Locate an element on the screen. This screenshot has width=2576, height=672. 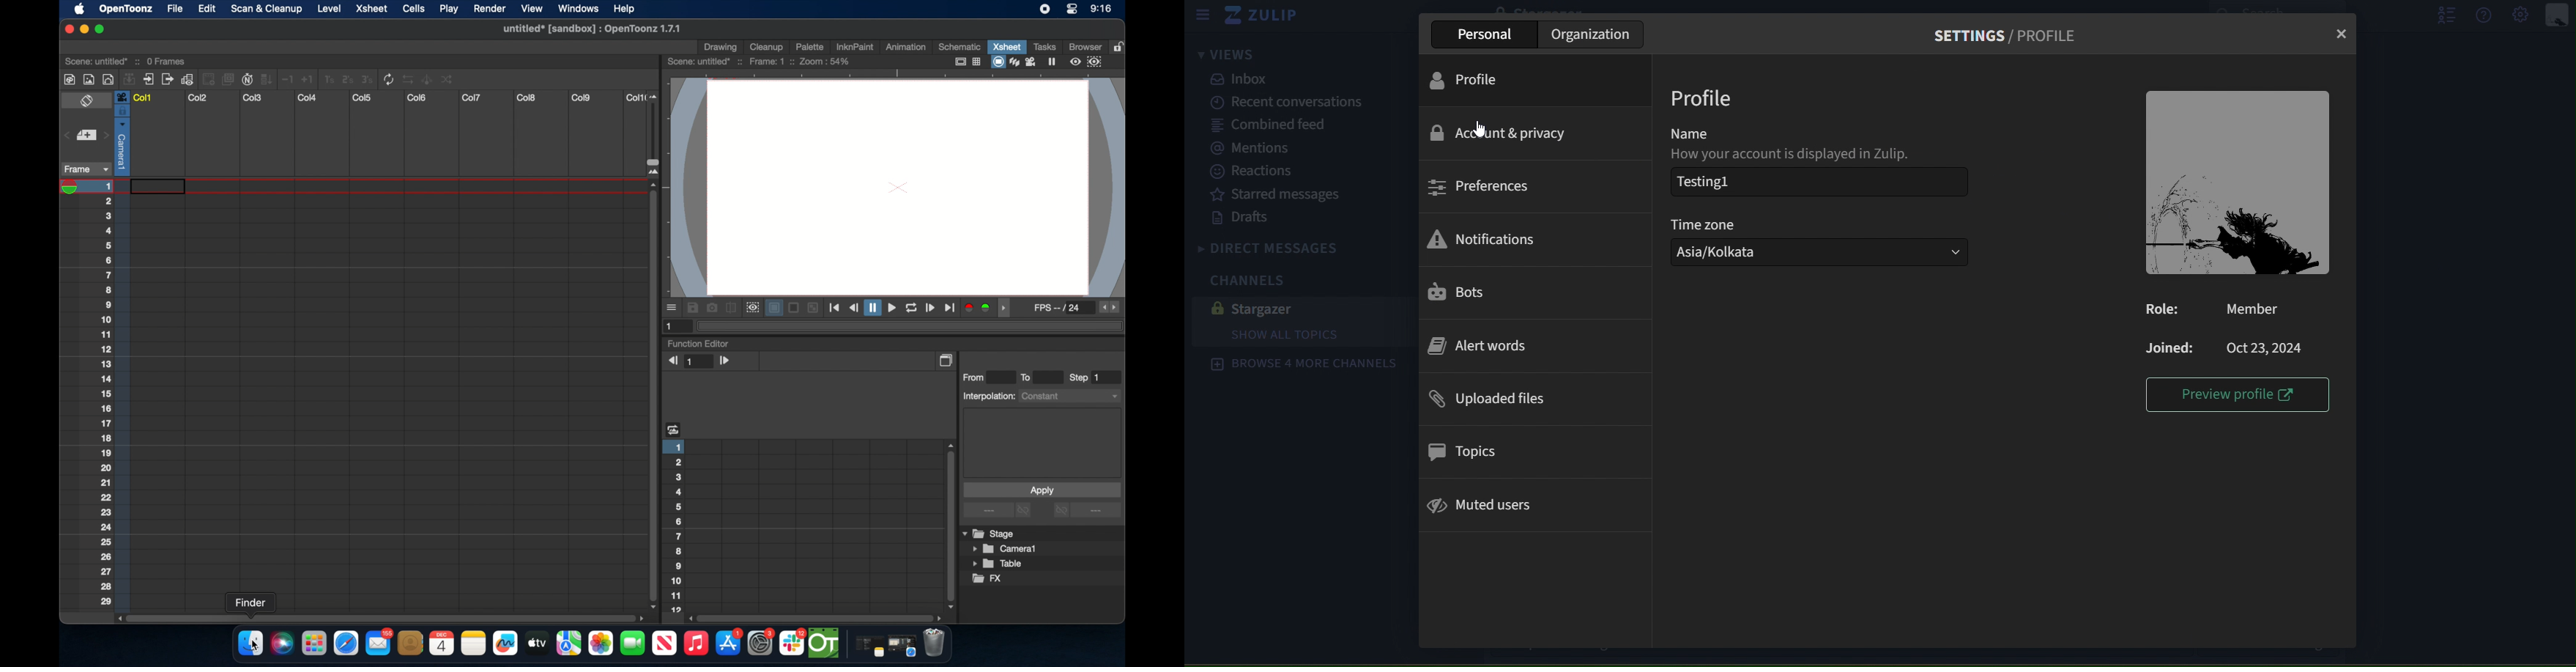
Asia/Kolkata  is located at coordinates (1820, 253).